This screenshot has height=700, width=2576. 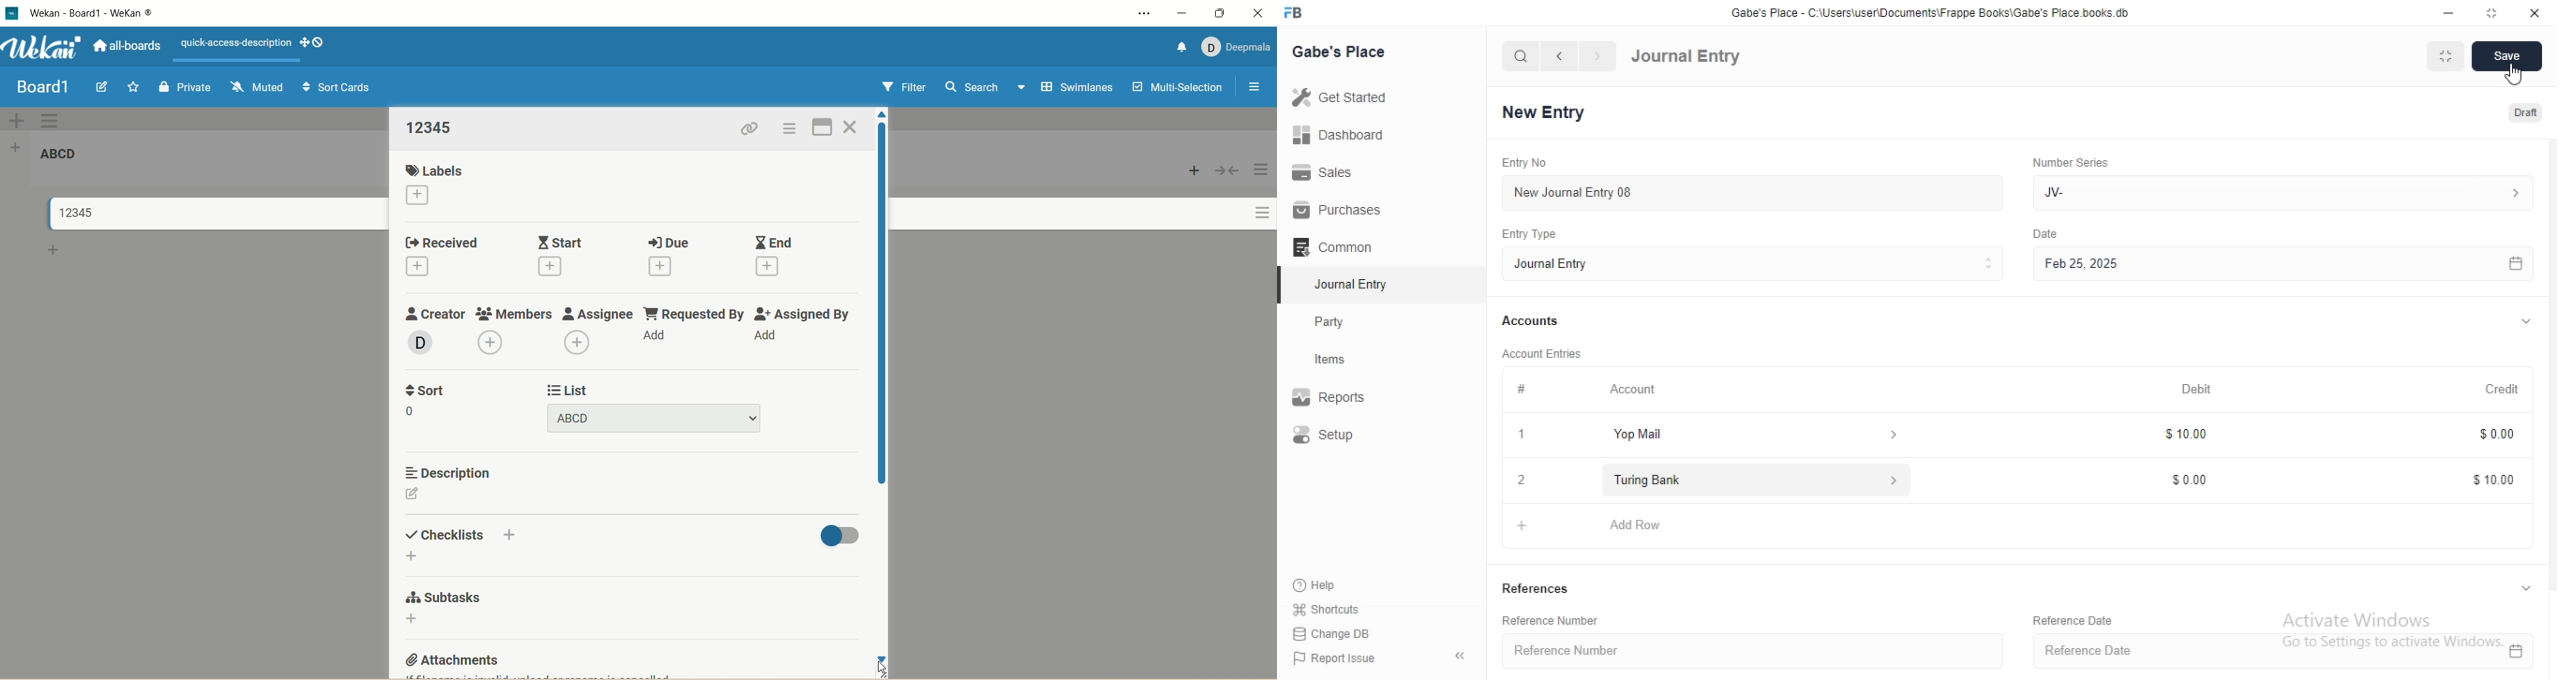 I want to click on New Entry, so click(x=1543, y=111).